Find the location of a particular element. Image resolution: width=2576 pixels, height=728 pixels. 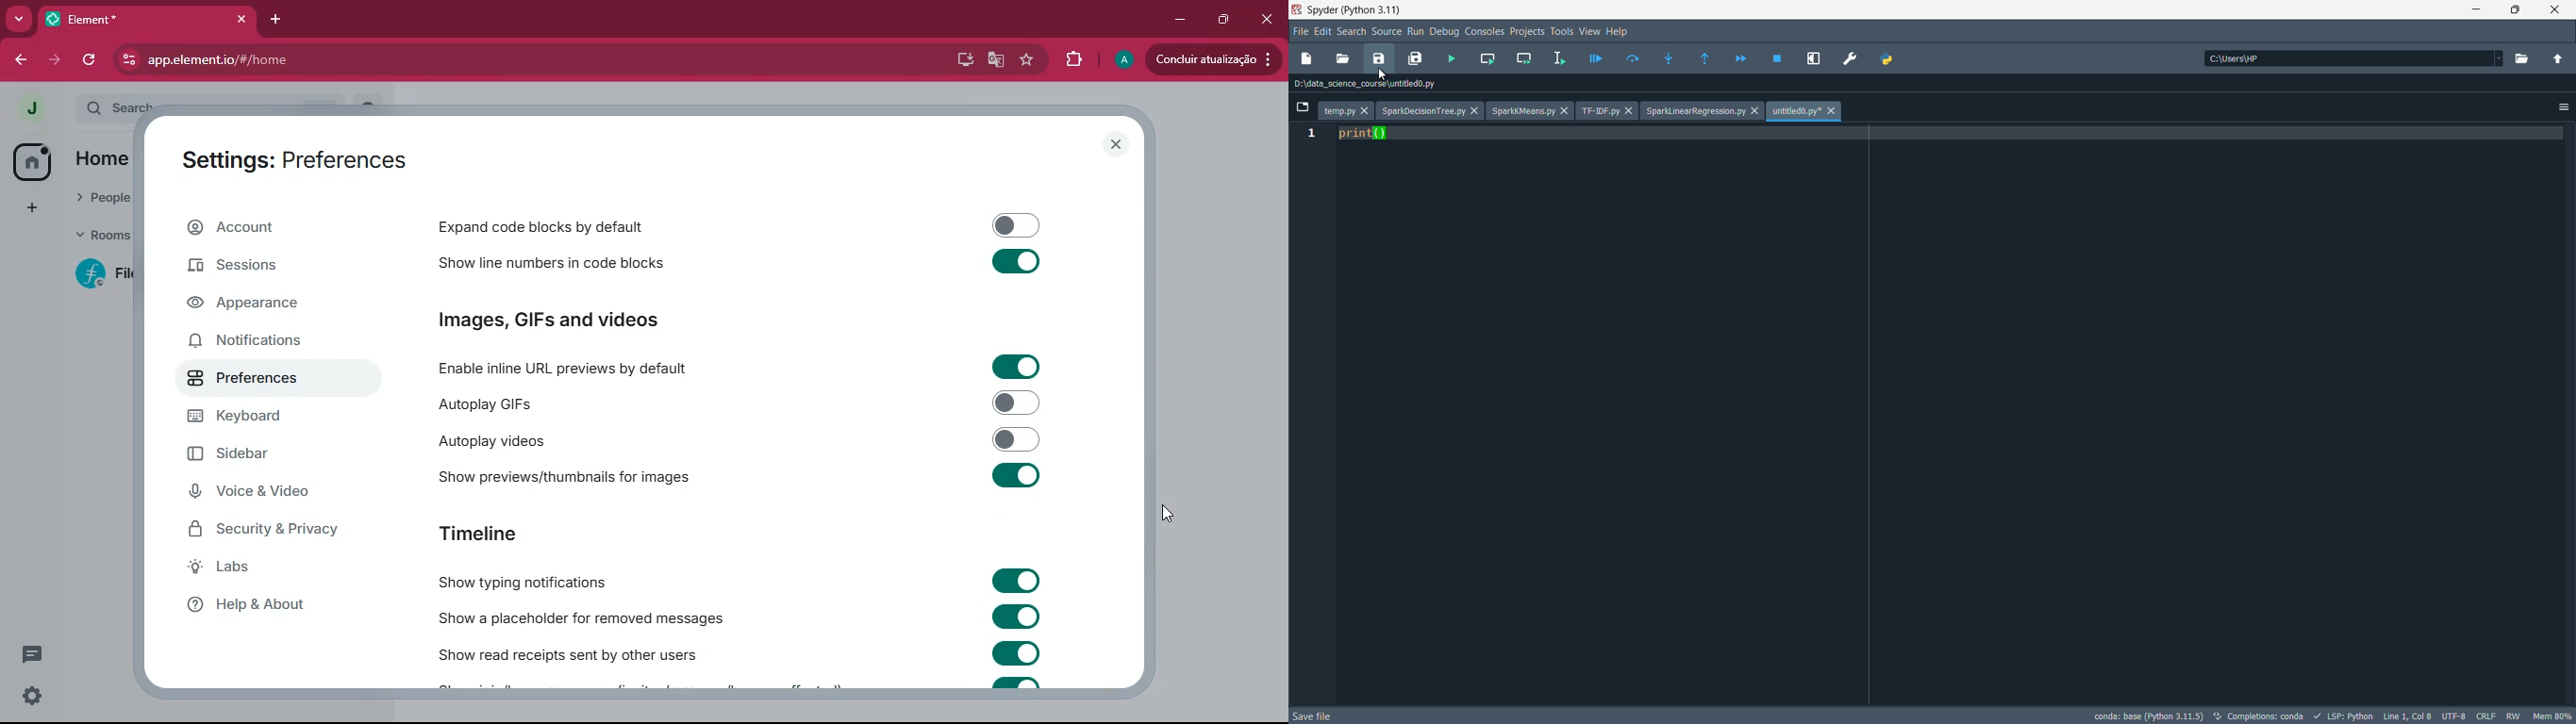

Projects is located at coordinates (1527, 33).